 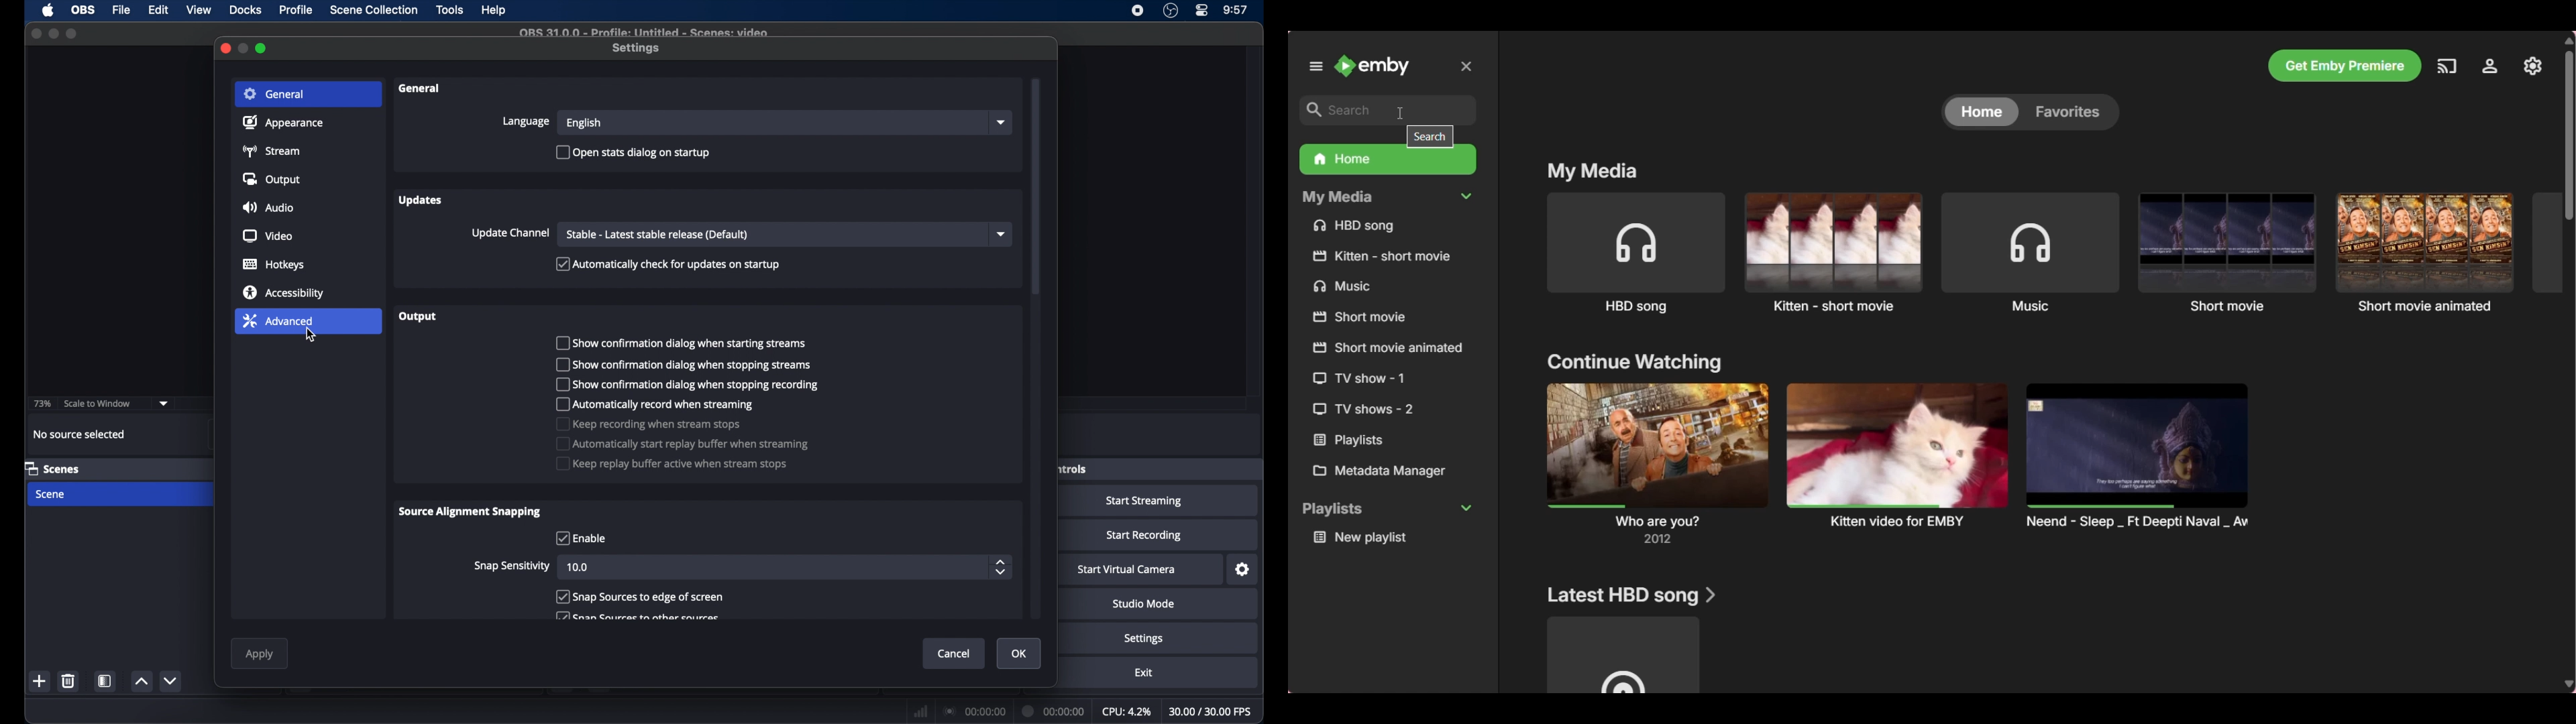 What do you see at coordinates (41, 681) in the screenshot?
I see `add` at bounding box center [41, 681].